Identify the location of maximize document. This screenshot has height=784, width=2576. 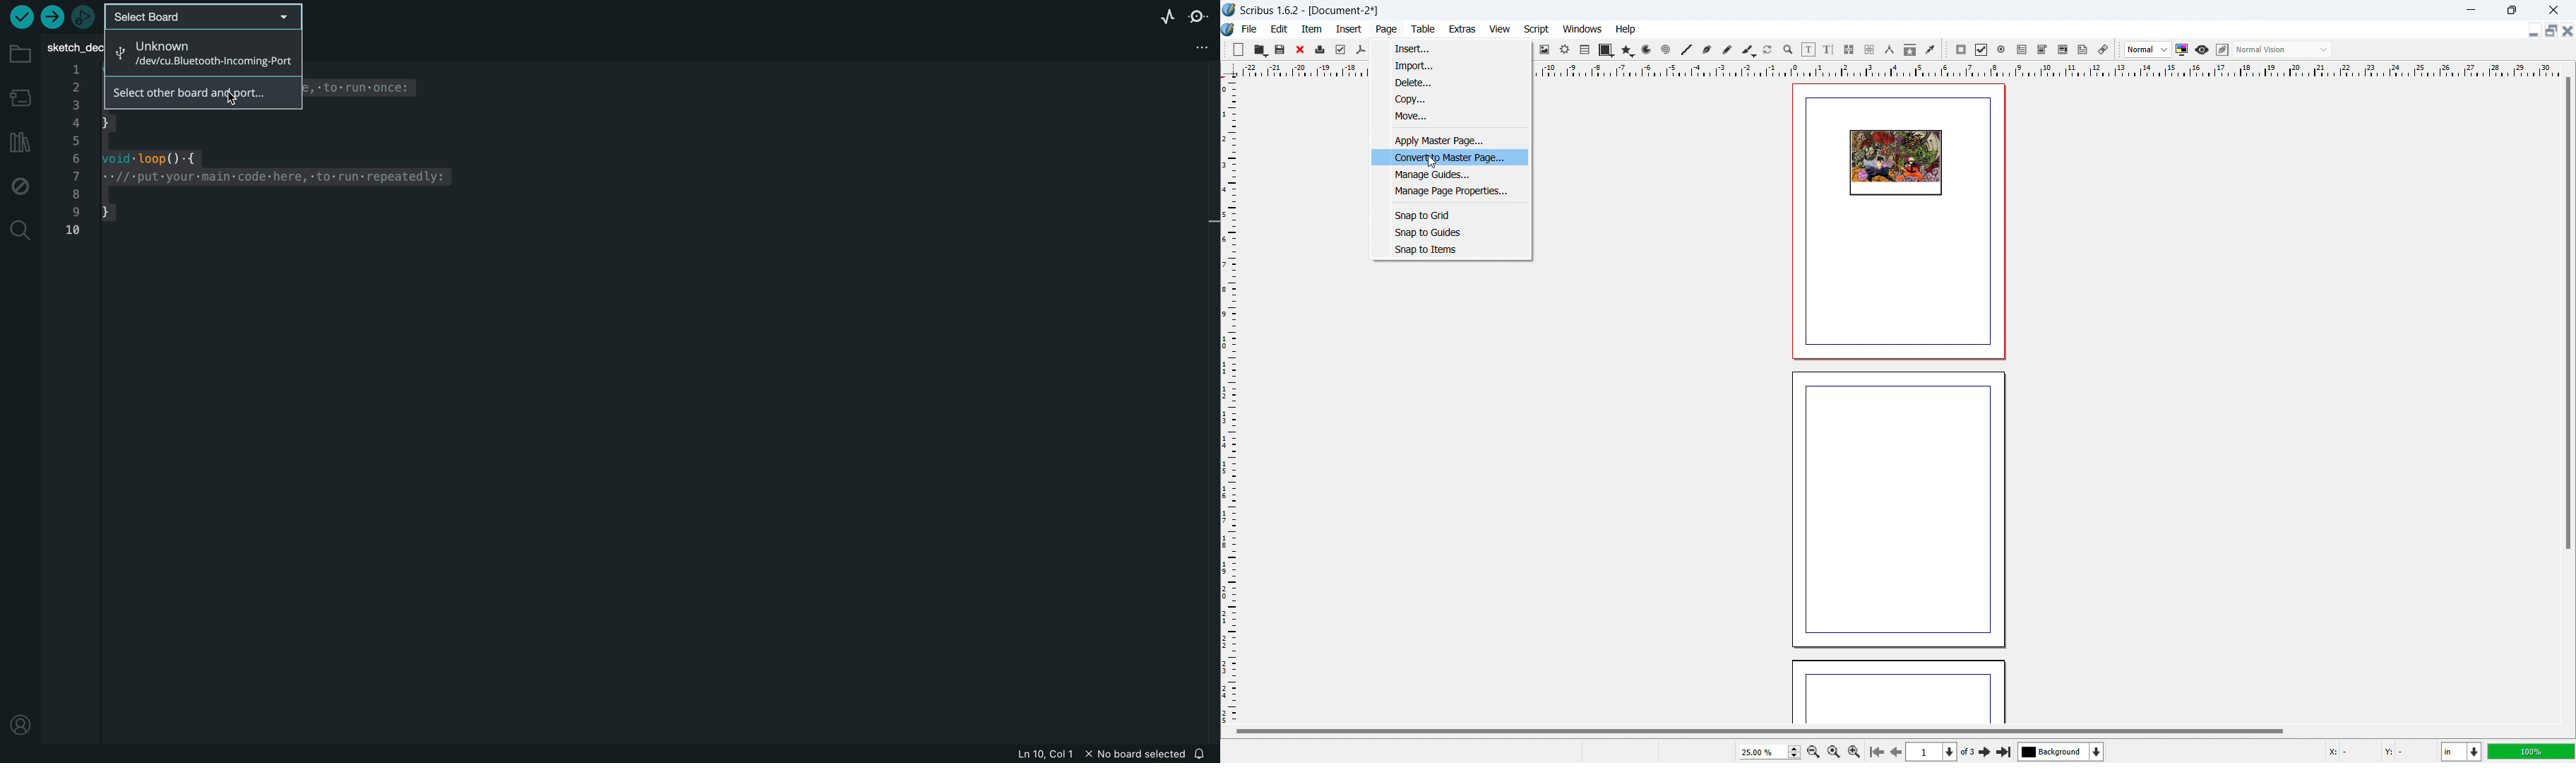
(2549, 30).